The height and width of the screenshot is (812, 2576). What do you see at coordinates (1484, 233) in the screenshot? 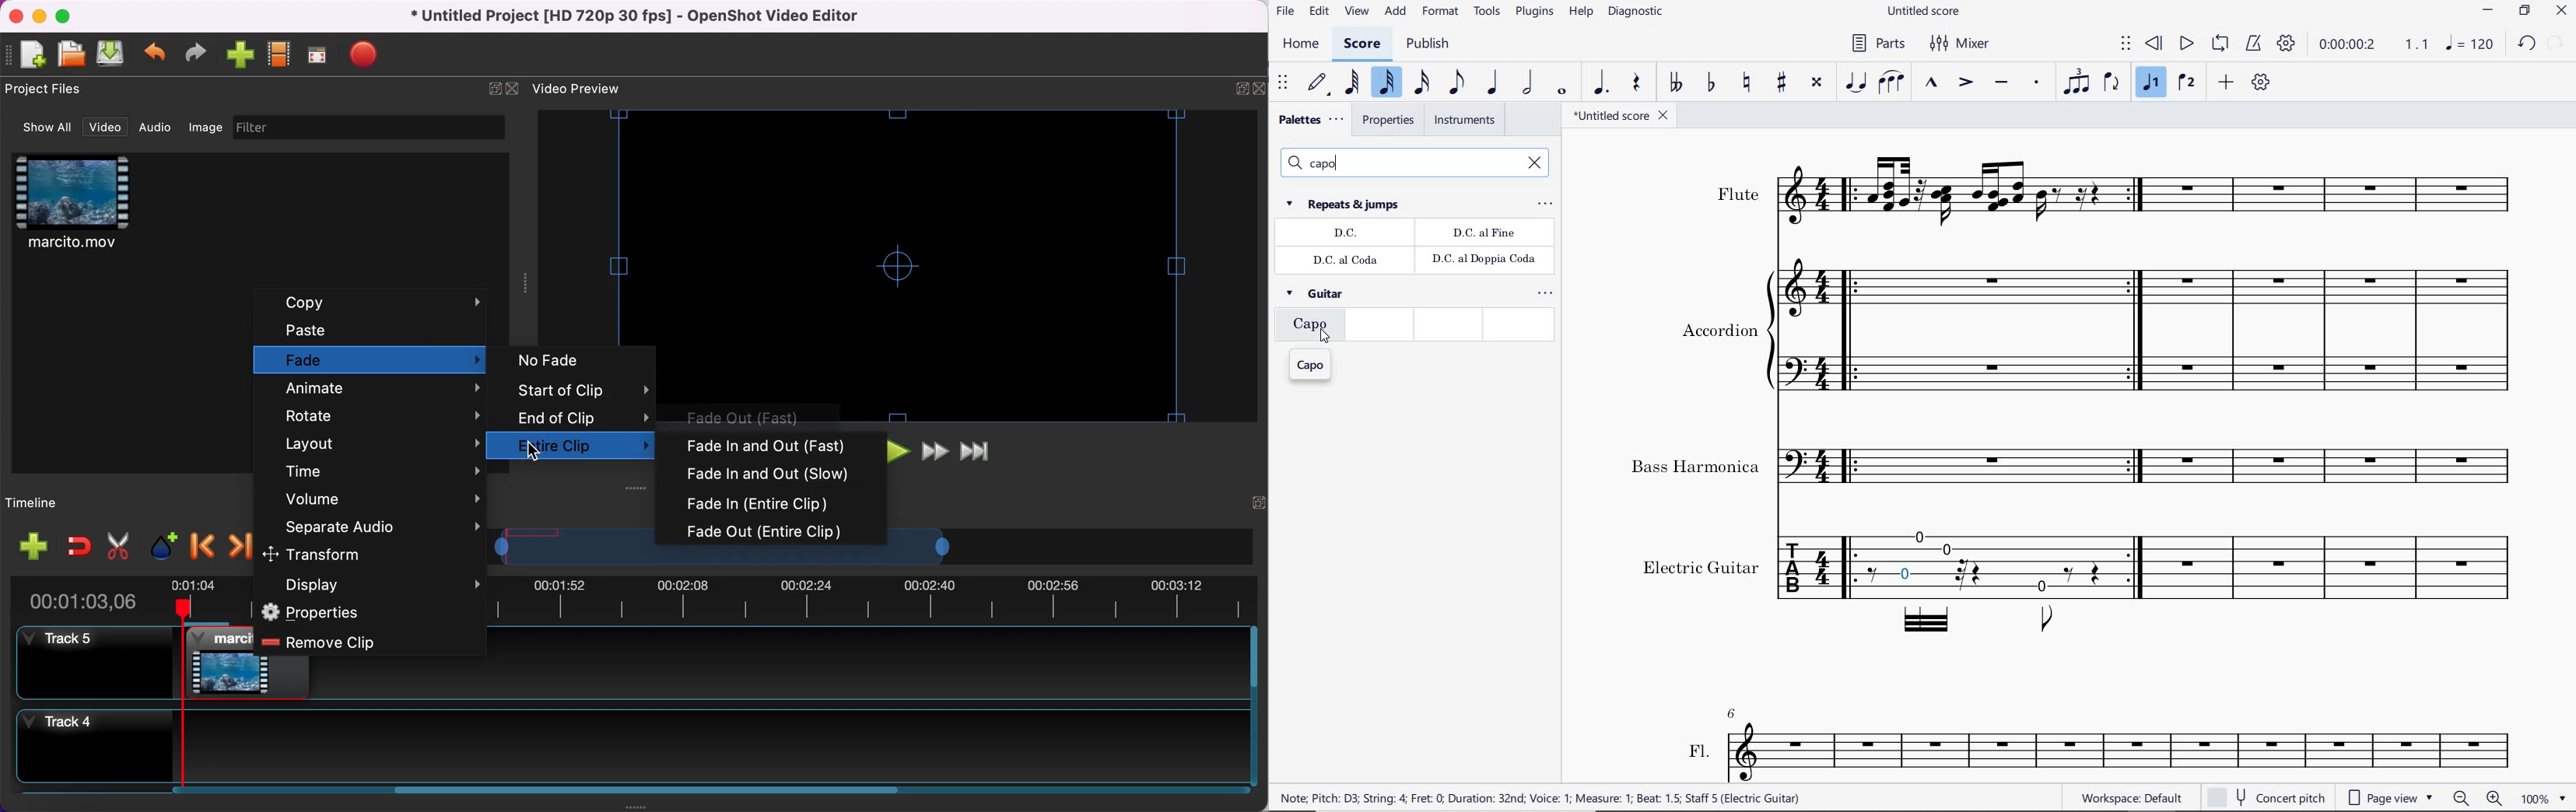
I see `D.C. al Fine` at bounding box center [1484, 233].